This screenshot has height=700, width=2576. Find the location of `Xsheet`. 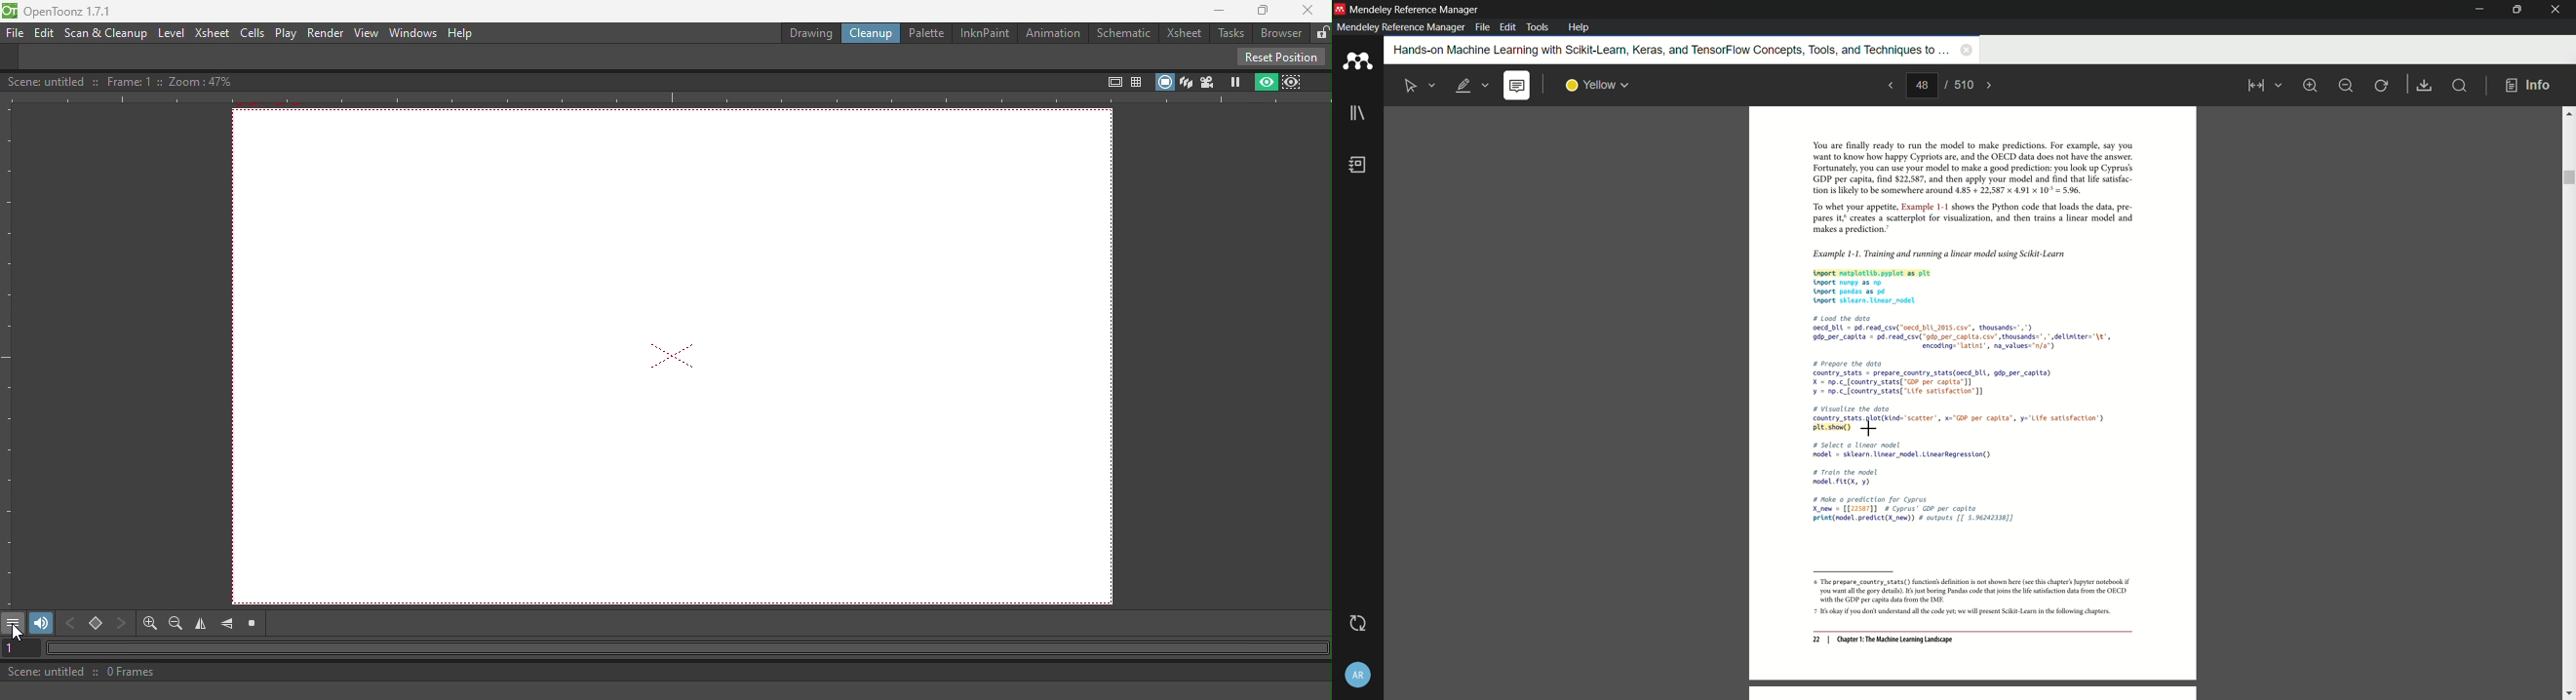

Xsheet is located at coordinates (1184, 33).